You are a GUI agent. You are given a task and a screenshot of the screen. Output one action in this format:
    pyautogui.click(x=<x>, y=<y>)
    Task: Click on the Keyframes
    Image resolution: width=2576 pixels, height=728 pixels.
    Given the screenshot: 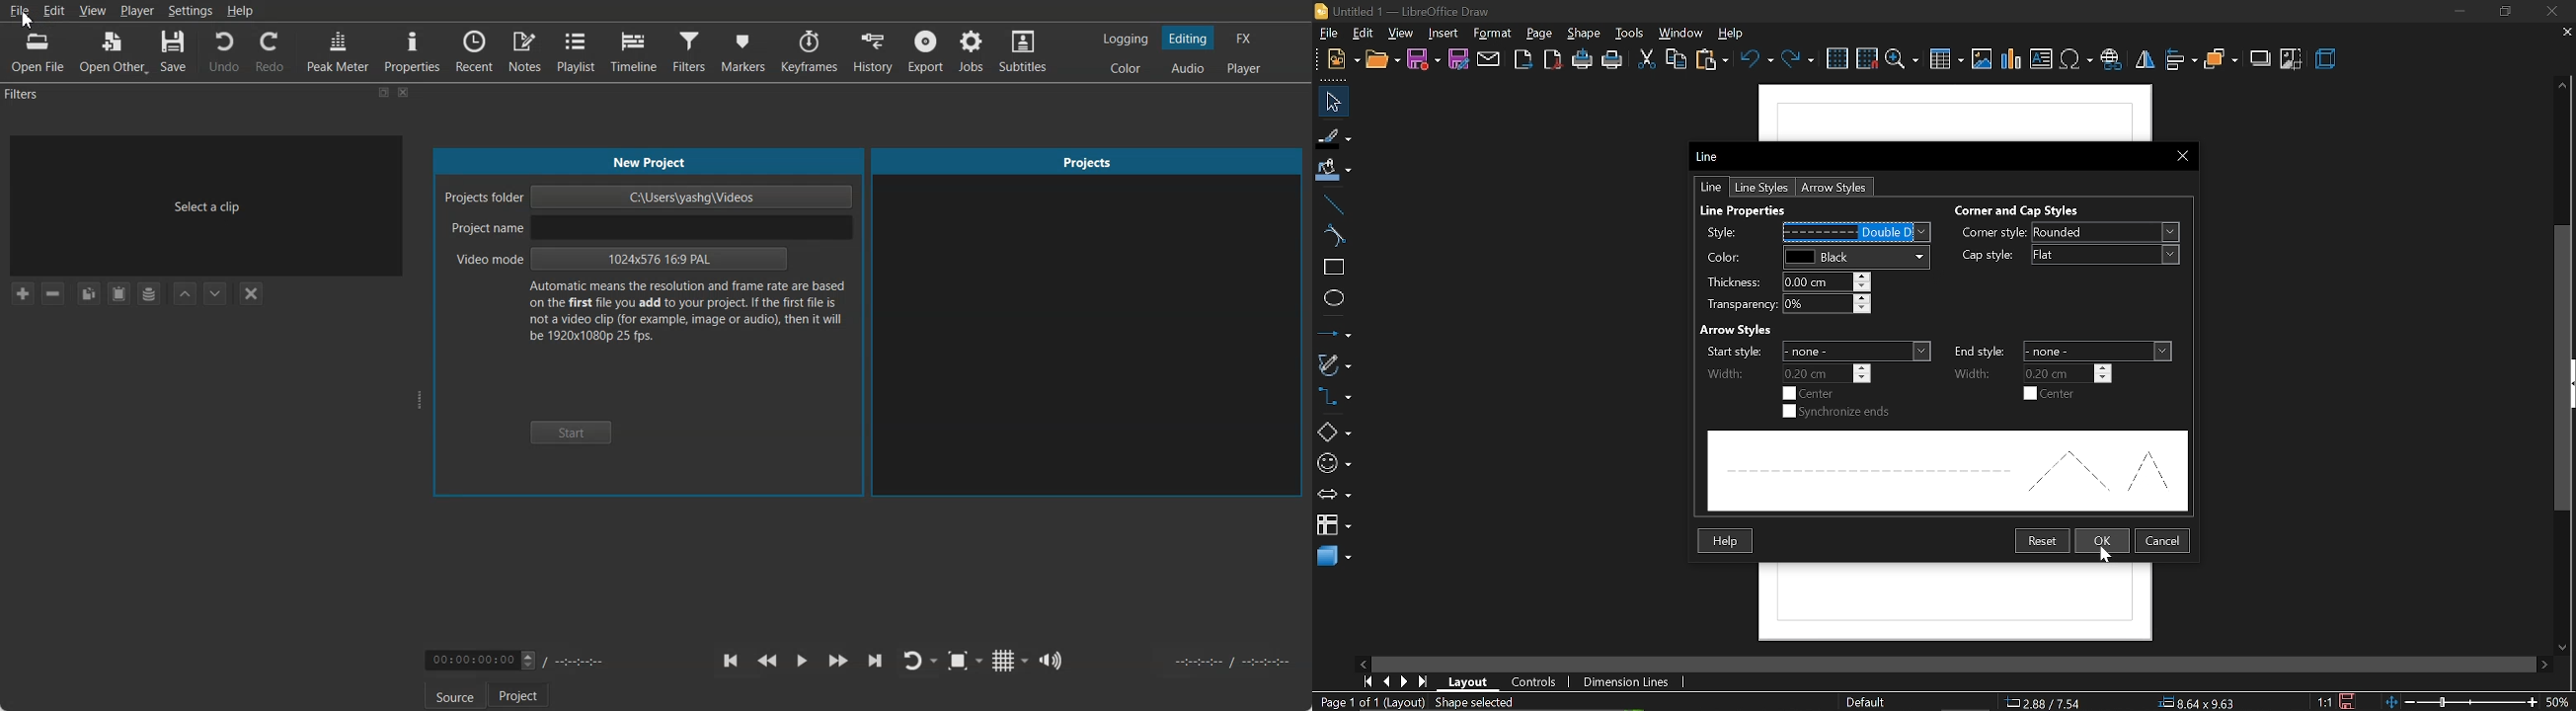 What is the action you would take?
    pyautogui.click(x=808, y=51)
    